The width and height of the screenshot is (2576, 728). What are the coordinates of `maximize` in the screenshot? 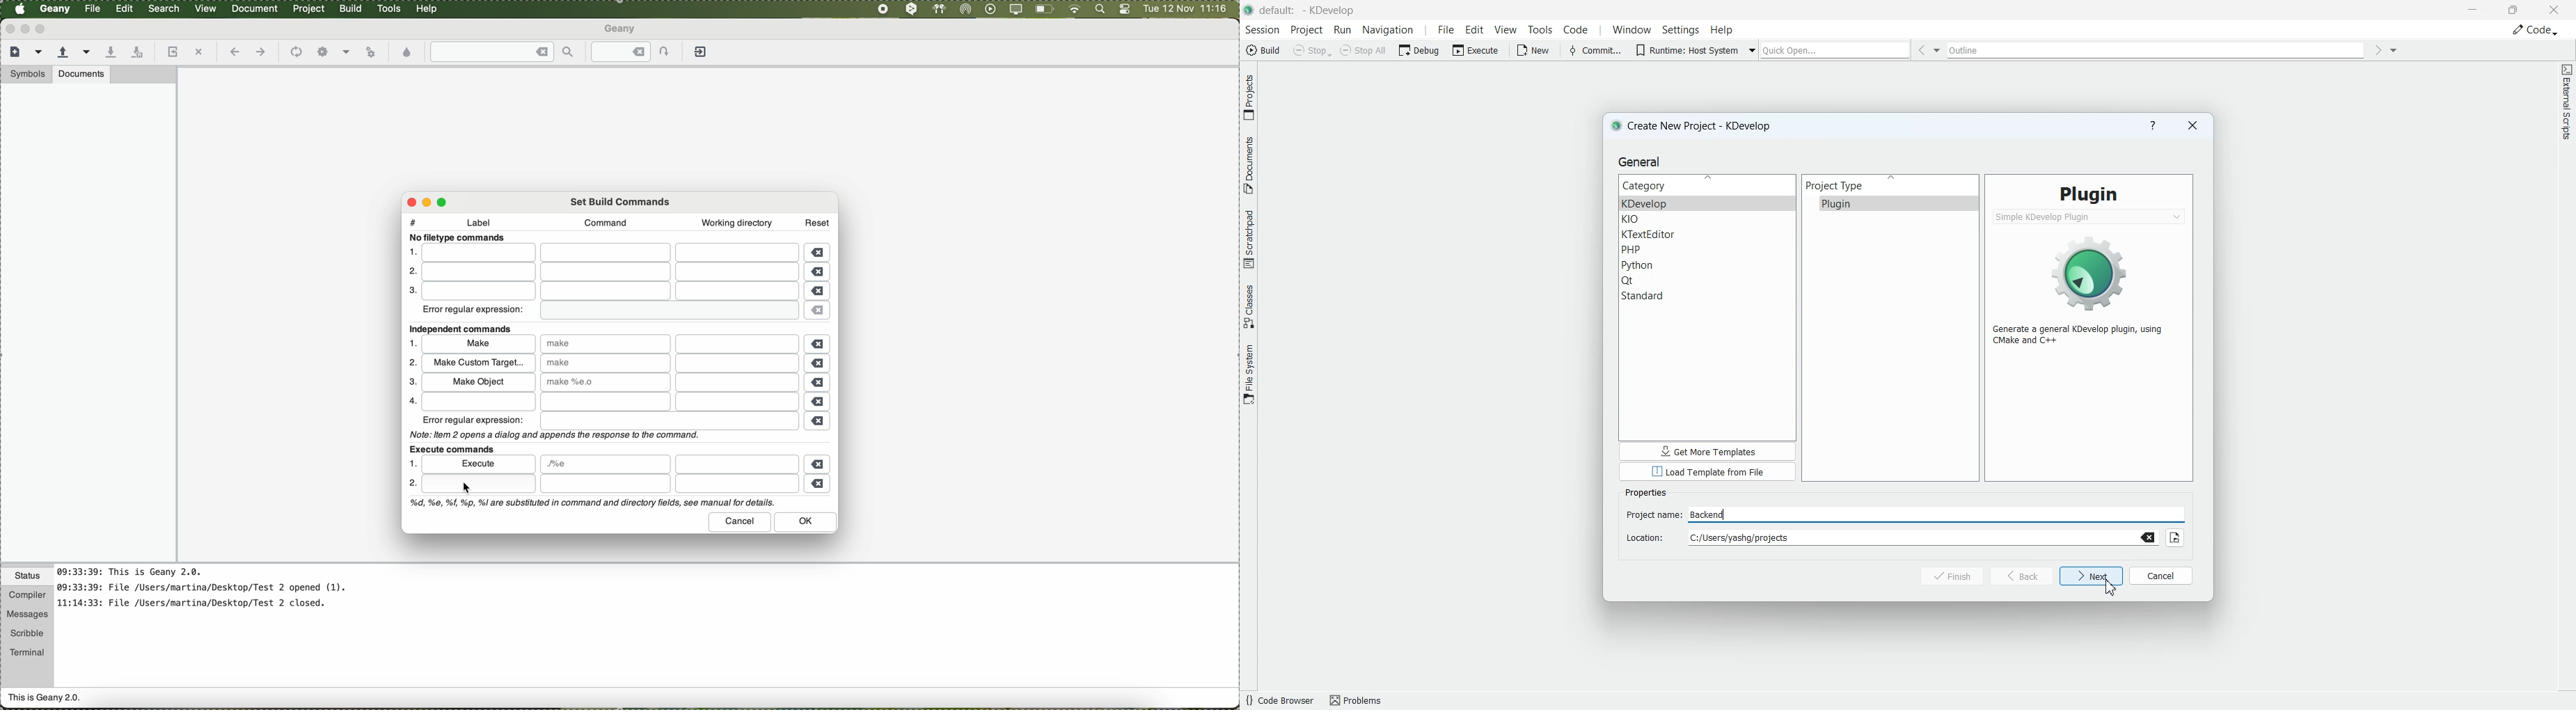 It's located at (445, 201).